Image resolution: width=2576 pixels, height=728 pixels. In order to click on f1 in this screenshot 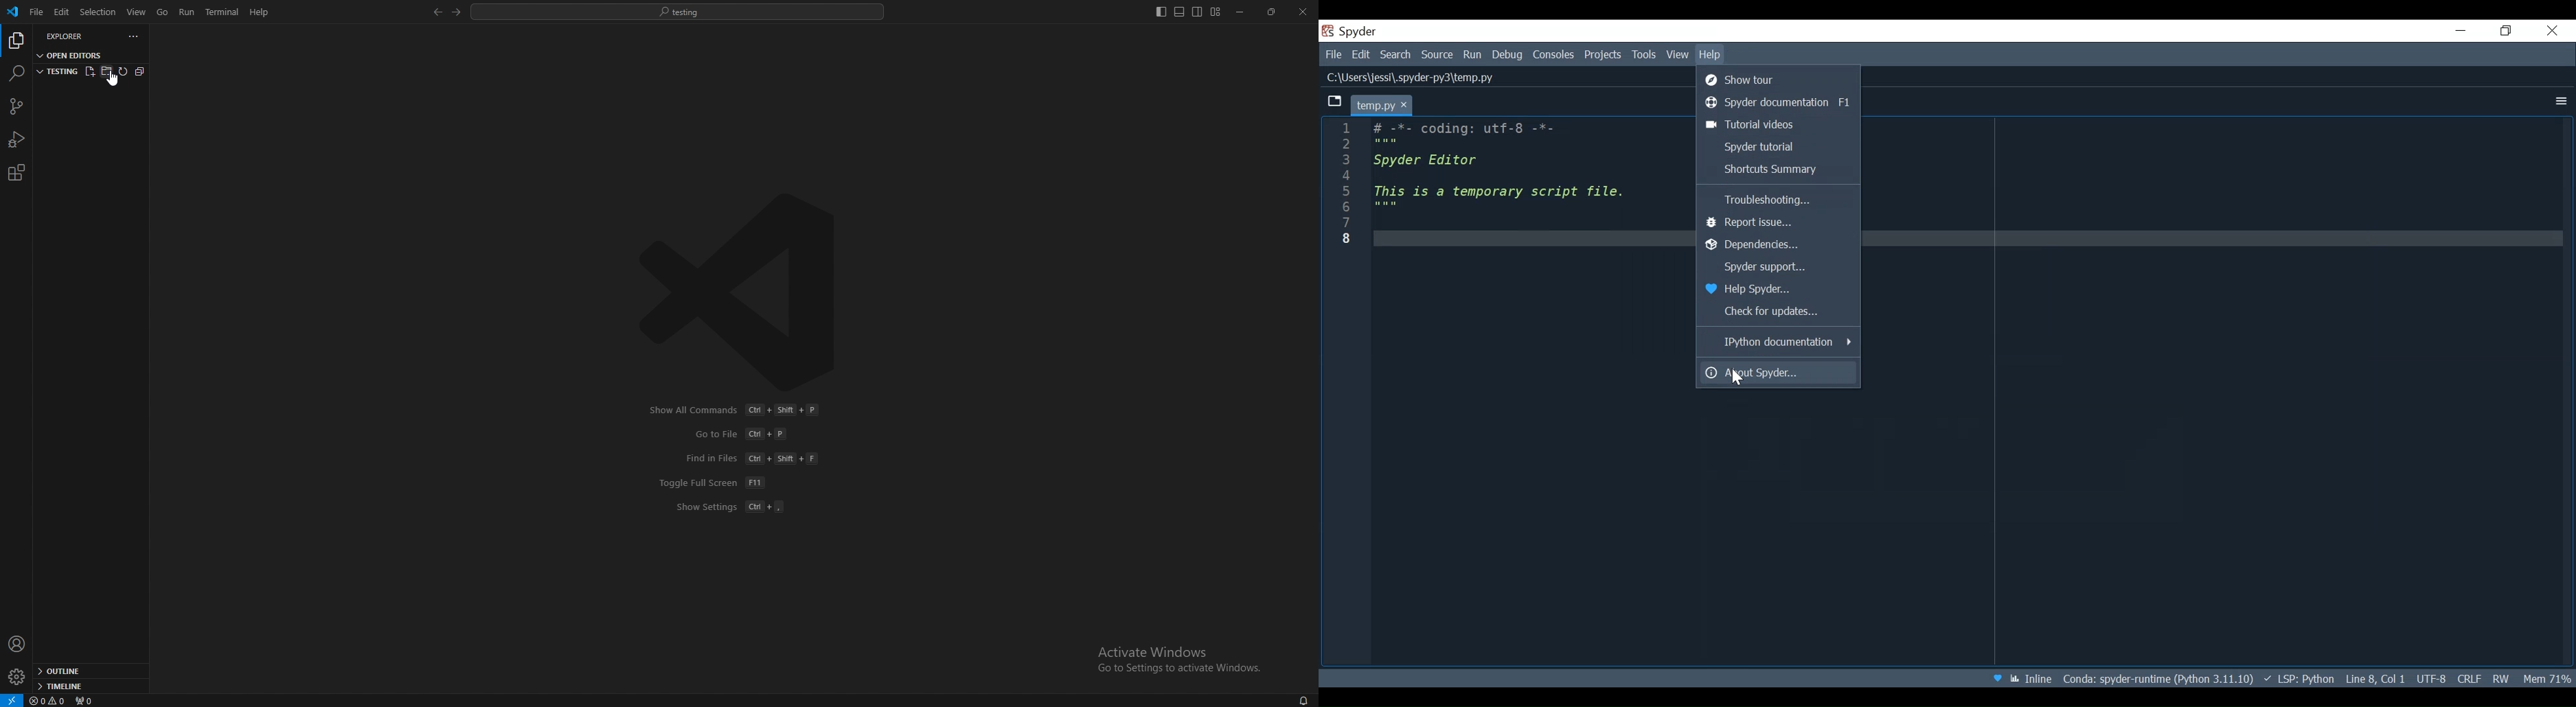, I will do `click(1849, 101)`.